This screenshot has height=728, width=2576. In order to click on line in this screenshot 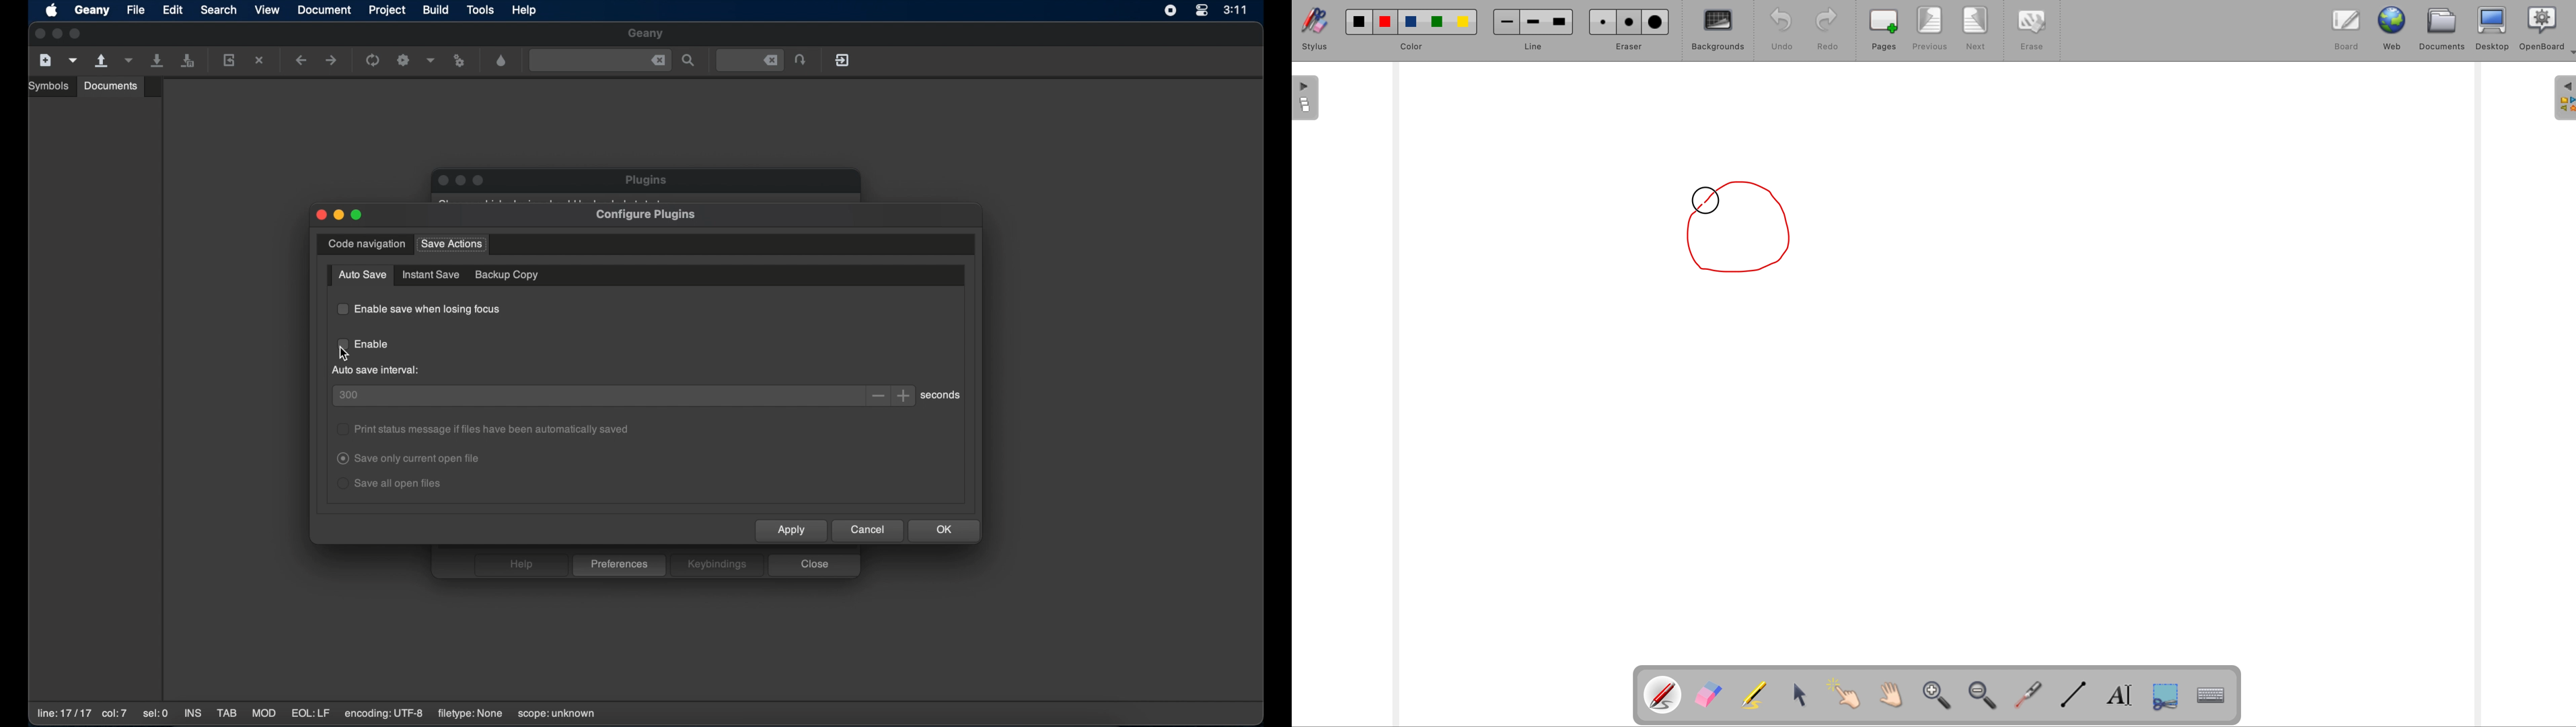, I will do `click(1531, 31)`.